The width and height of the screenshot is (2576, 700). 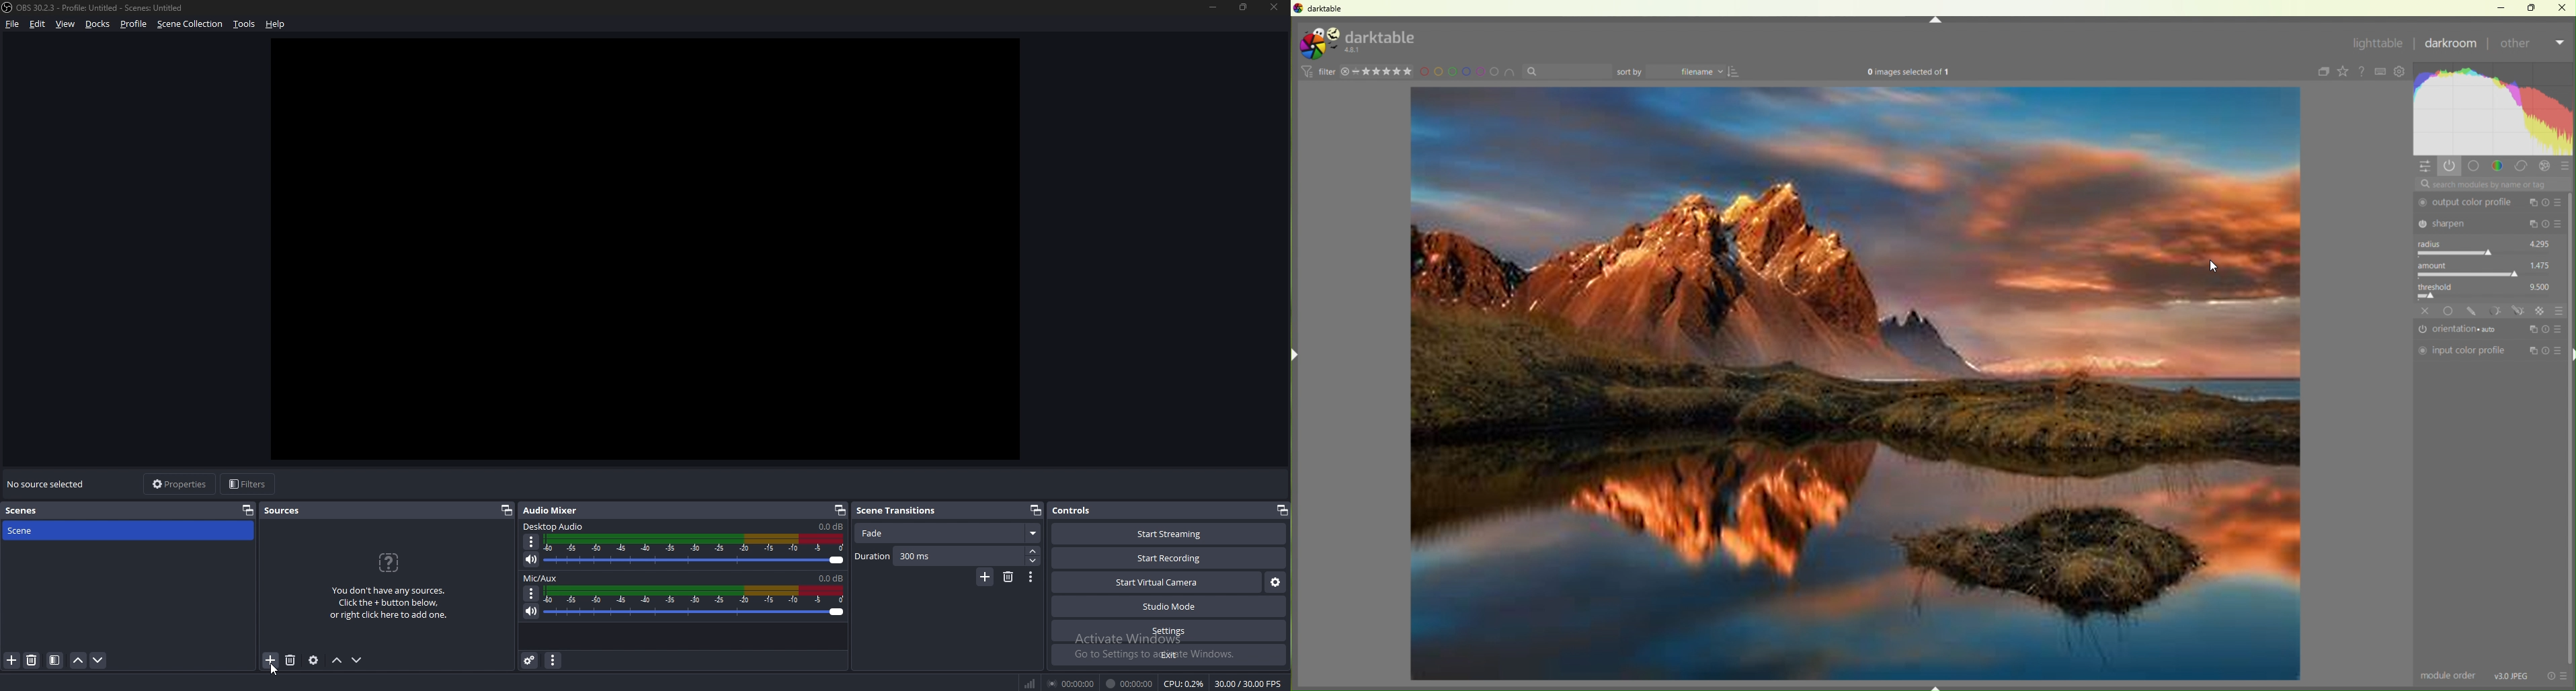 I want to click on Start recording, so click(x=1170, y=559).